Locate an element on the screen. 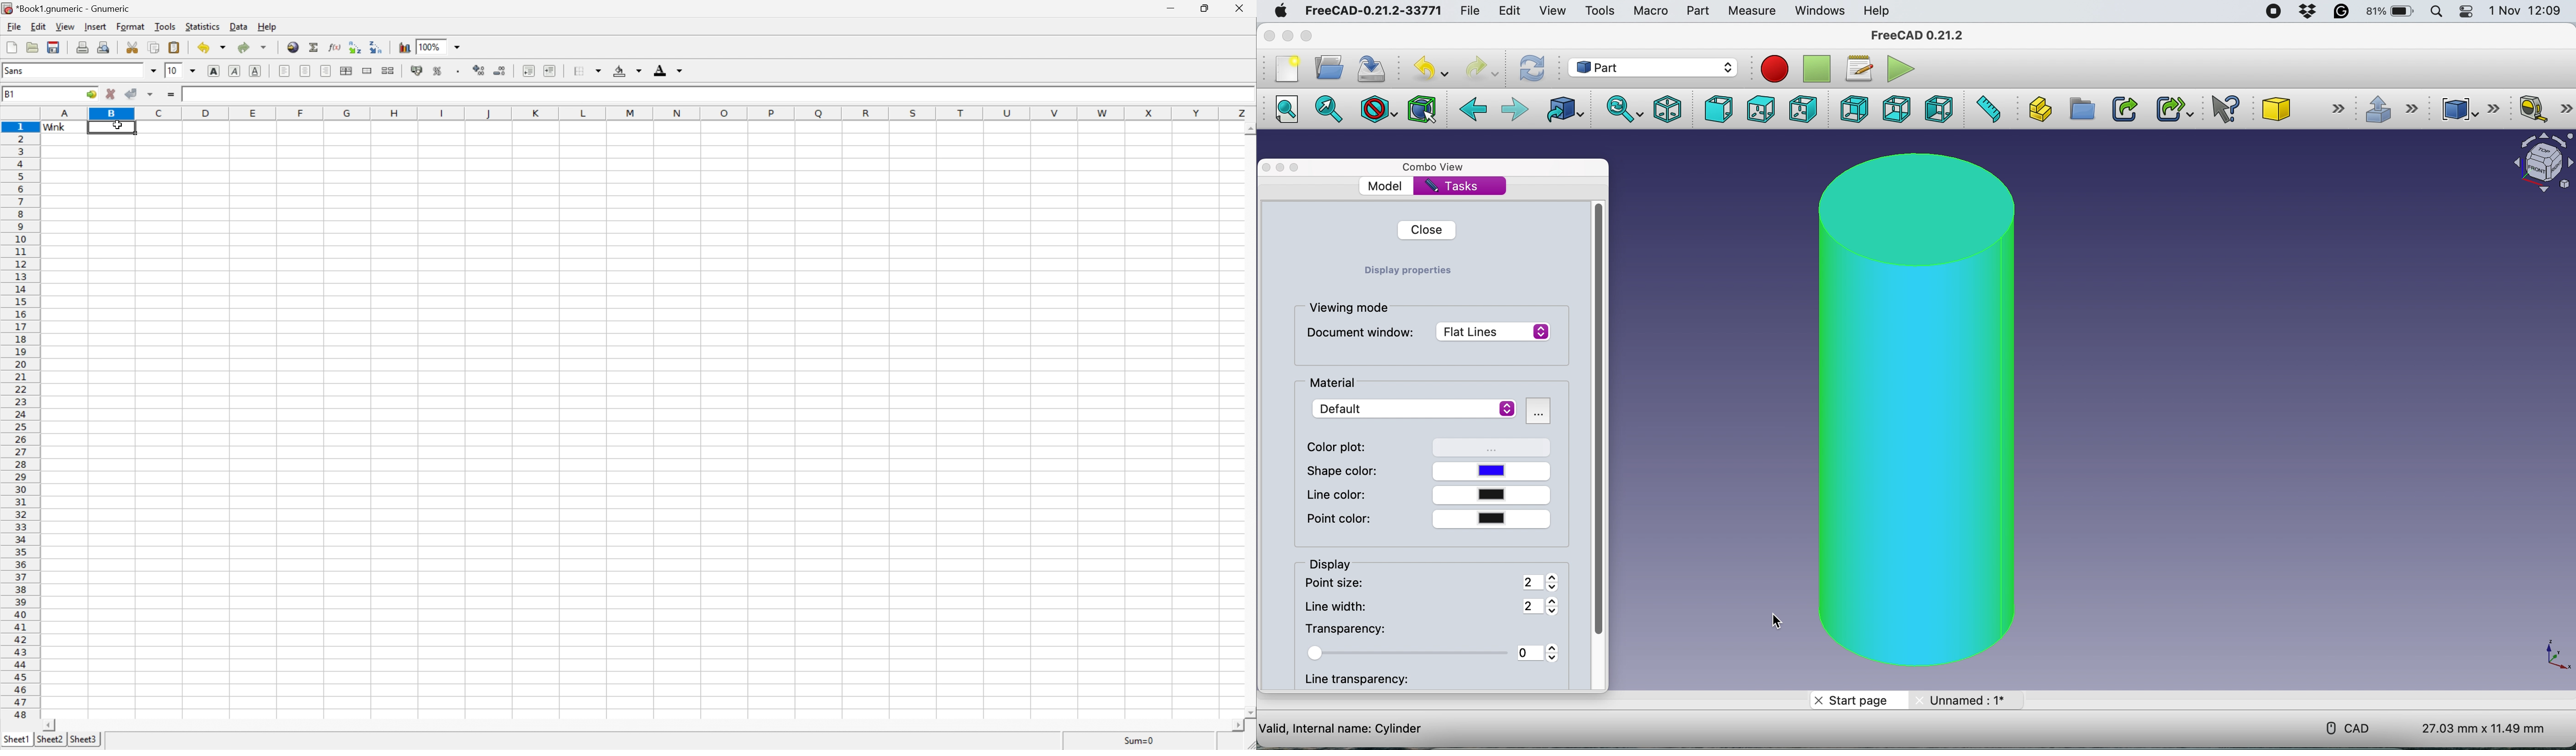 This screenshot has height=756, width=2576. decrease indent is located at coordinates (529, 71).